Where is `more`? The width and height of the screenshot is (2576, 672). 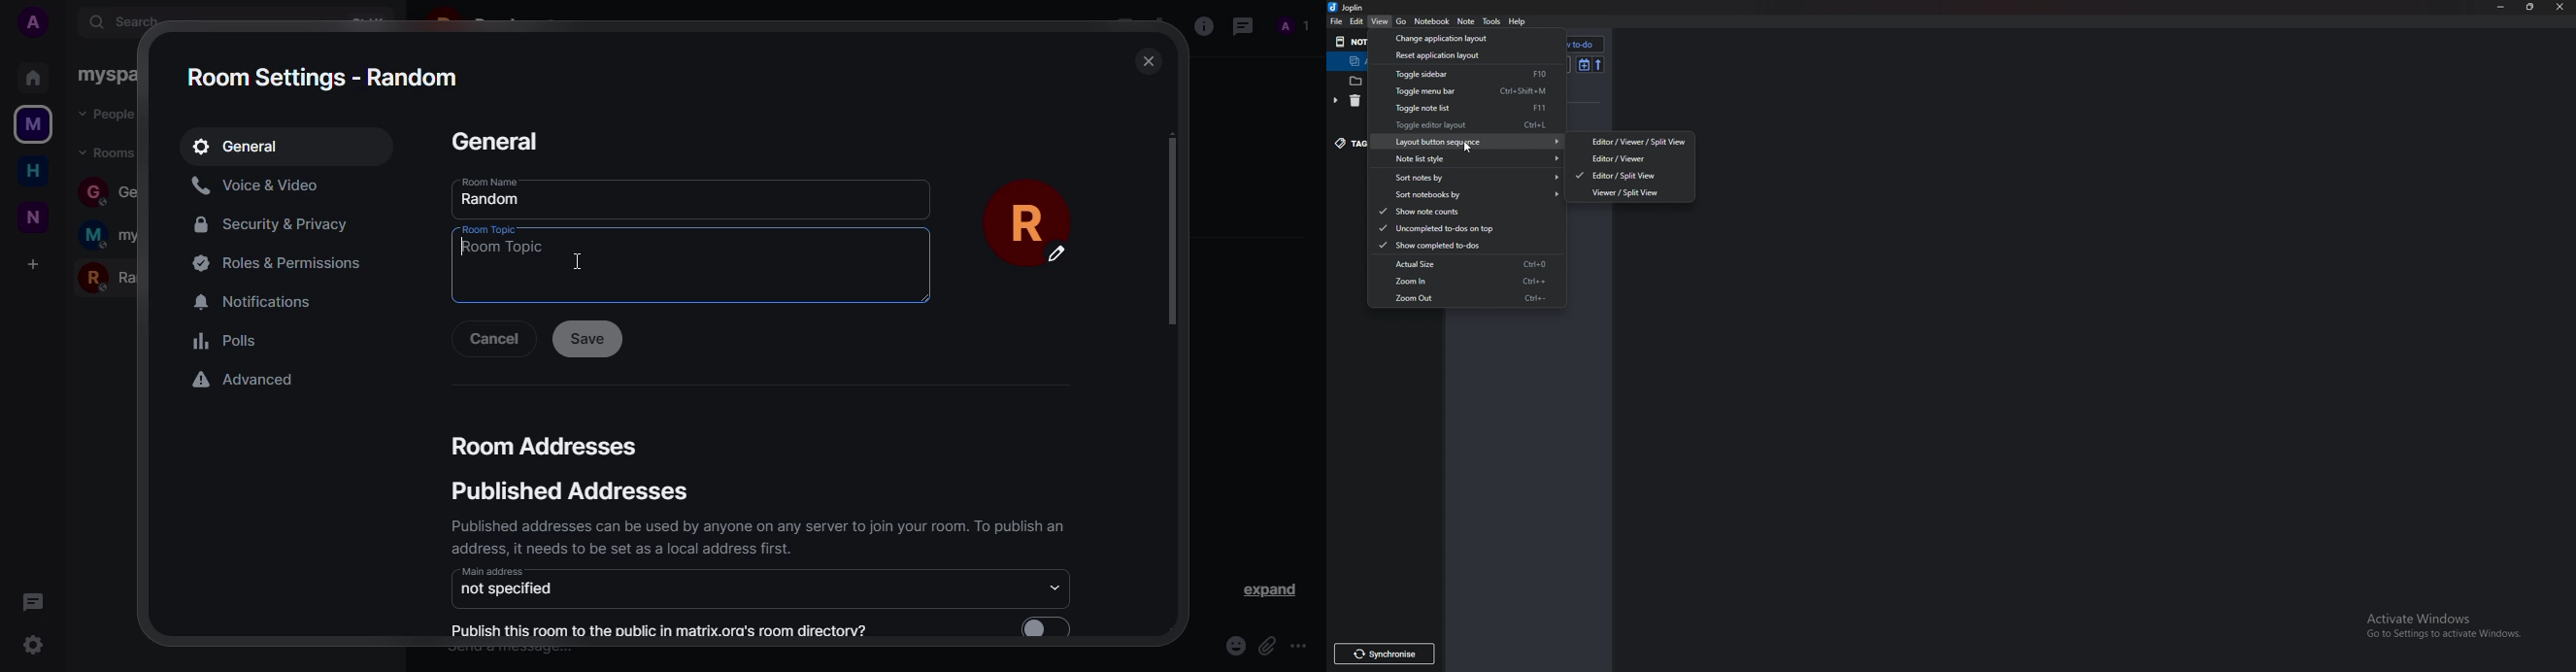 more is located at coordinates (1298, 647).